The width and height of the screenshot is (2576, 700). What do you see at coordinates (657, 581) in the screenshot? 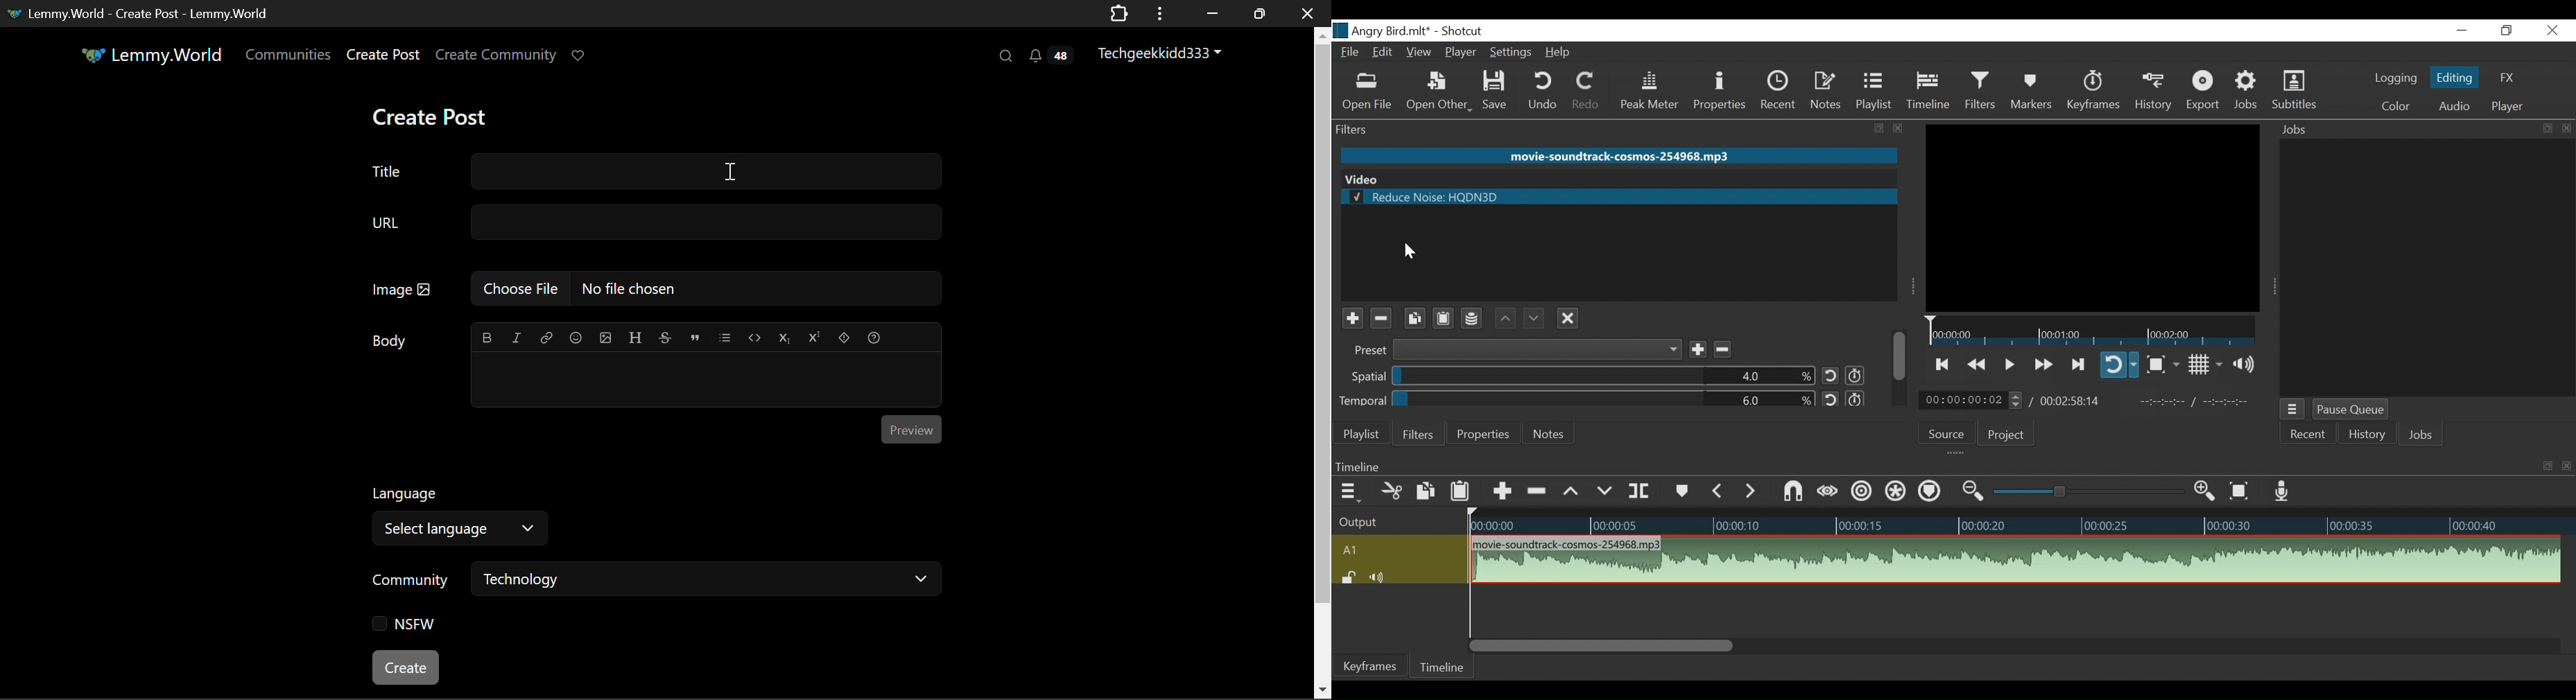
I see `Select Post Community` at bounding box center [657, 581].